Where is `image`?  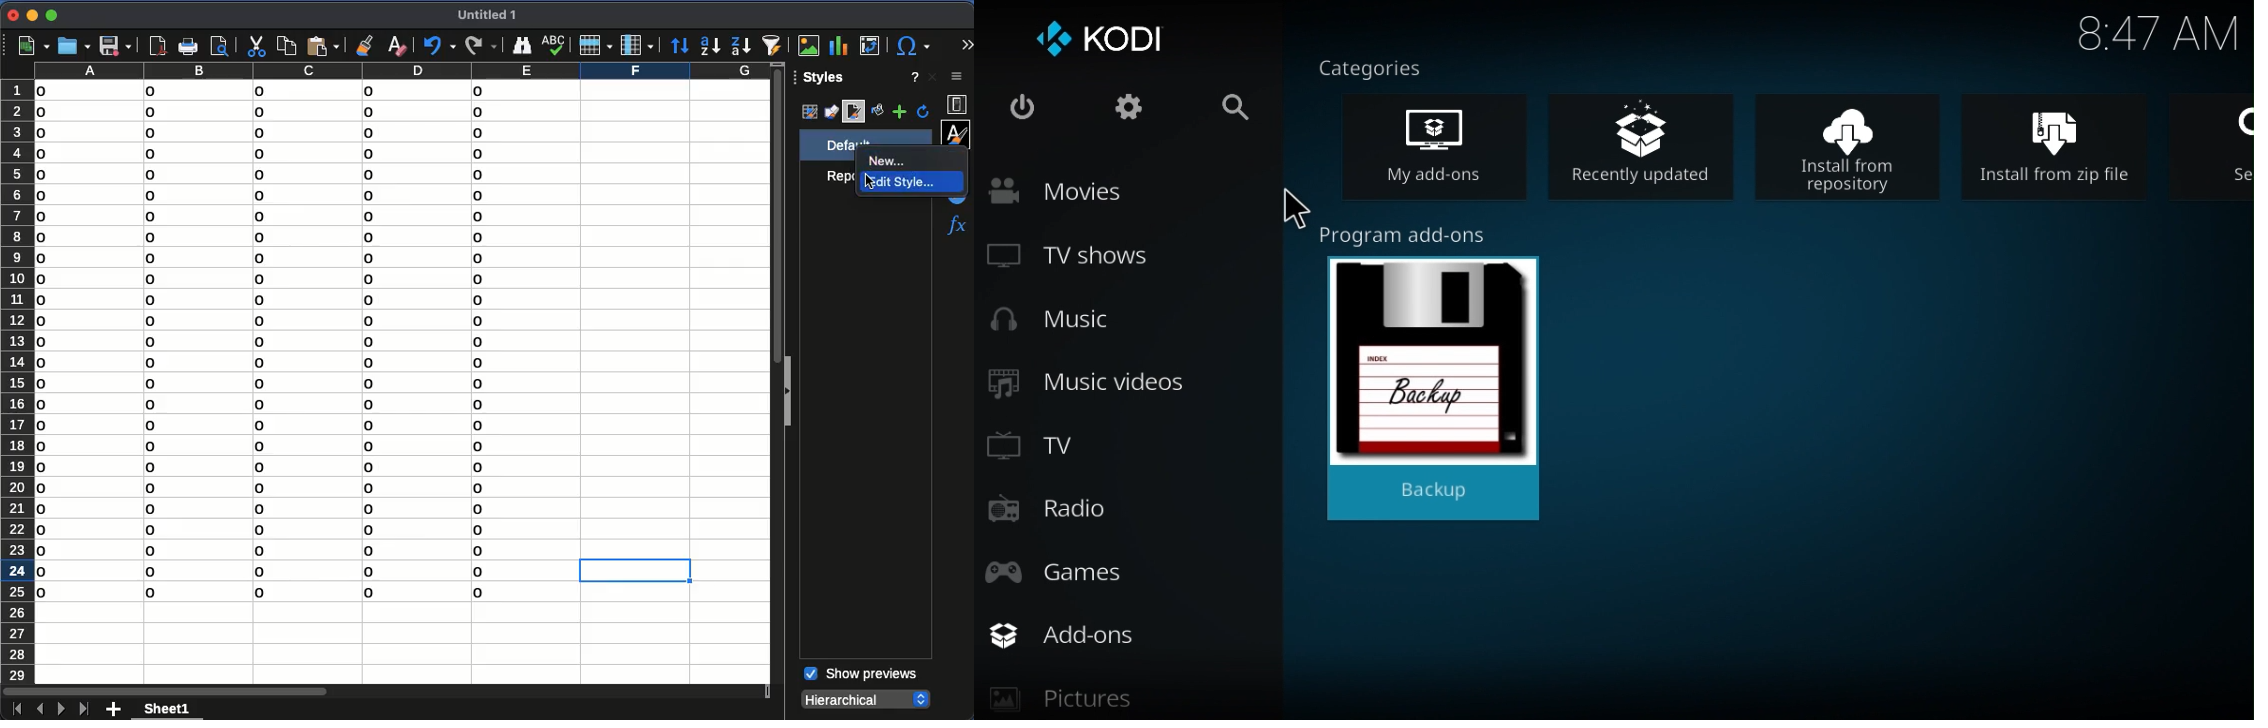
image is located at coordinates (809, 45).